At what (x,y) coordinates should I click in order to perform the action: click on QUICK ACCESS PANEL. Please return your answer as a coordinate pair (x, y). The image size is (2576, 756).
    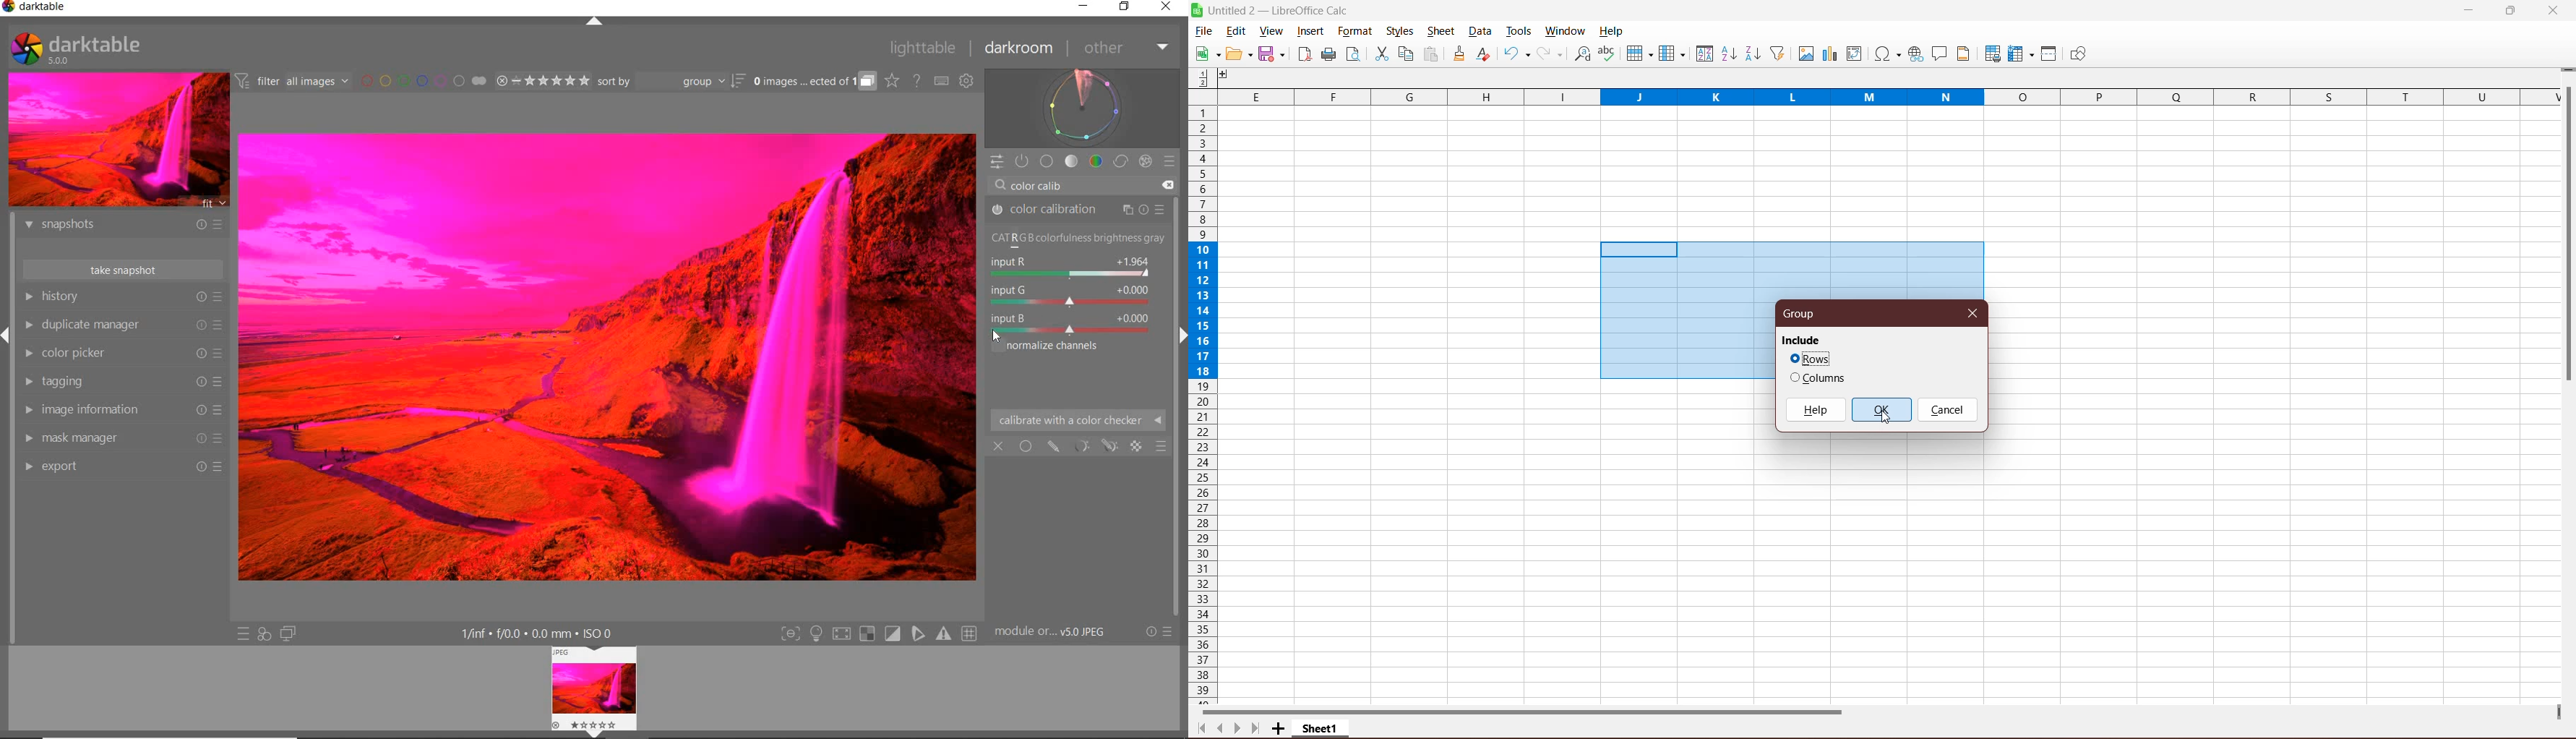
    Looking at the image, I should click on (997, 162).